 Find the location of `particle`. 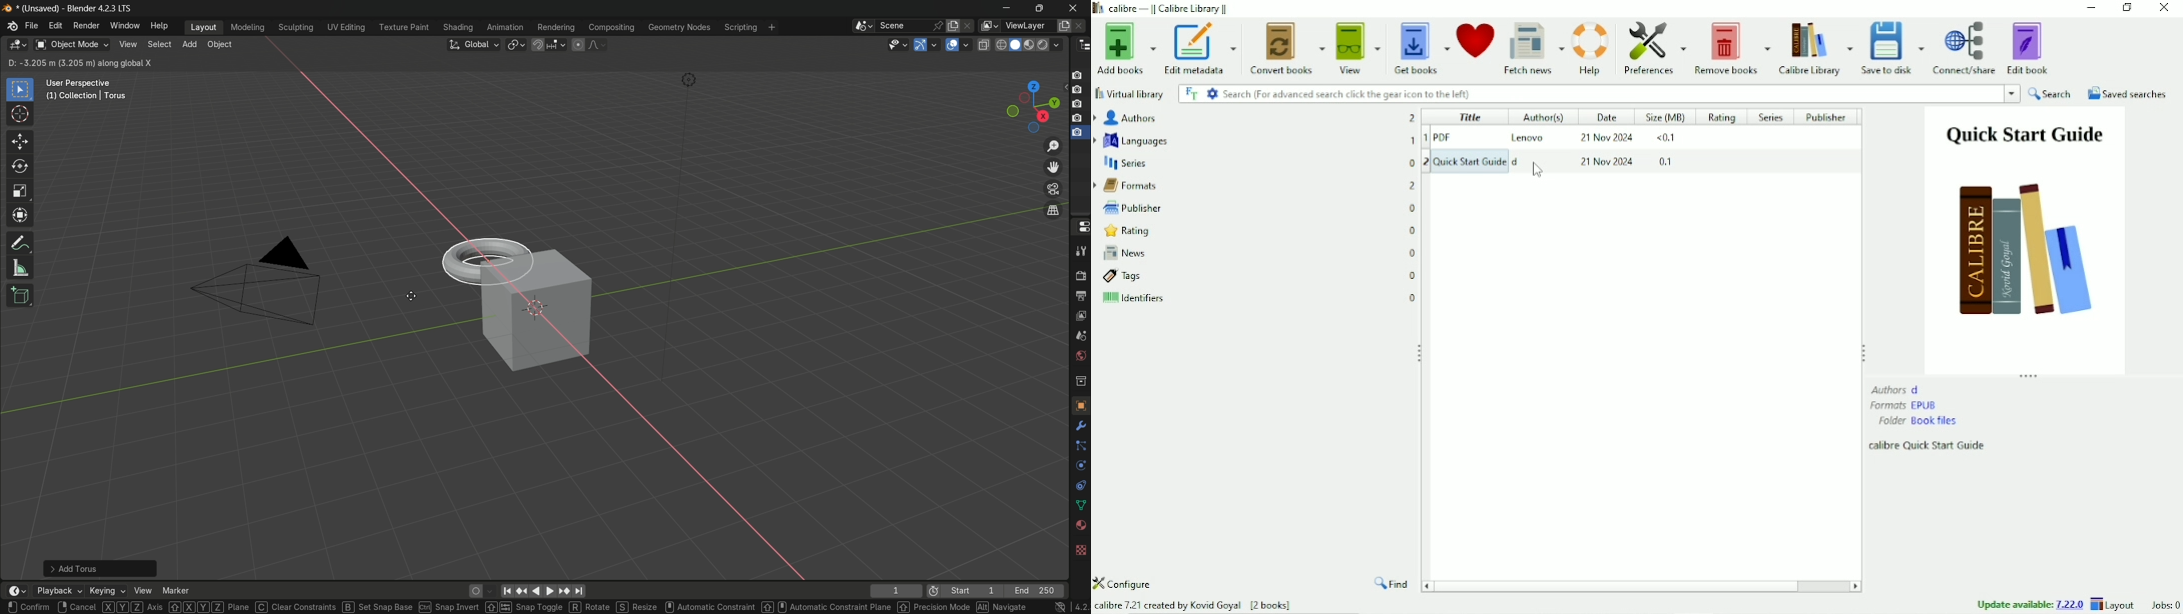

particle is located at coordinates (1080, 447).